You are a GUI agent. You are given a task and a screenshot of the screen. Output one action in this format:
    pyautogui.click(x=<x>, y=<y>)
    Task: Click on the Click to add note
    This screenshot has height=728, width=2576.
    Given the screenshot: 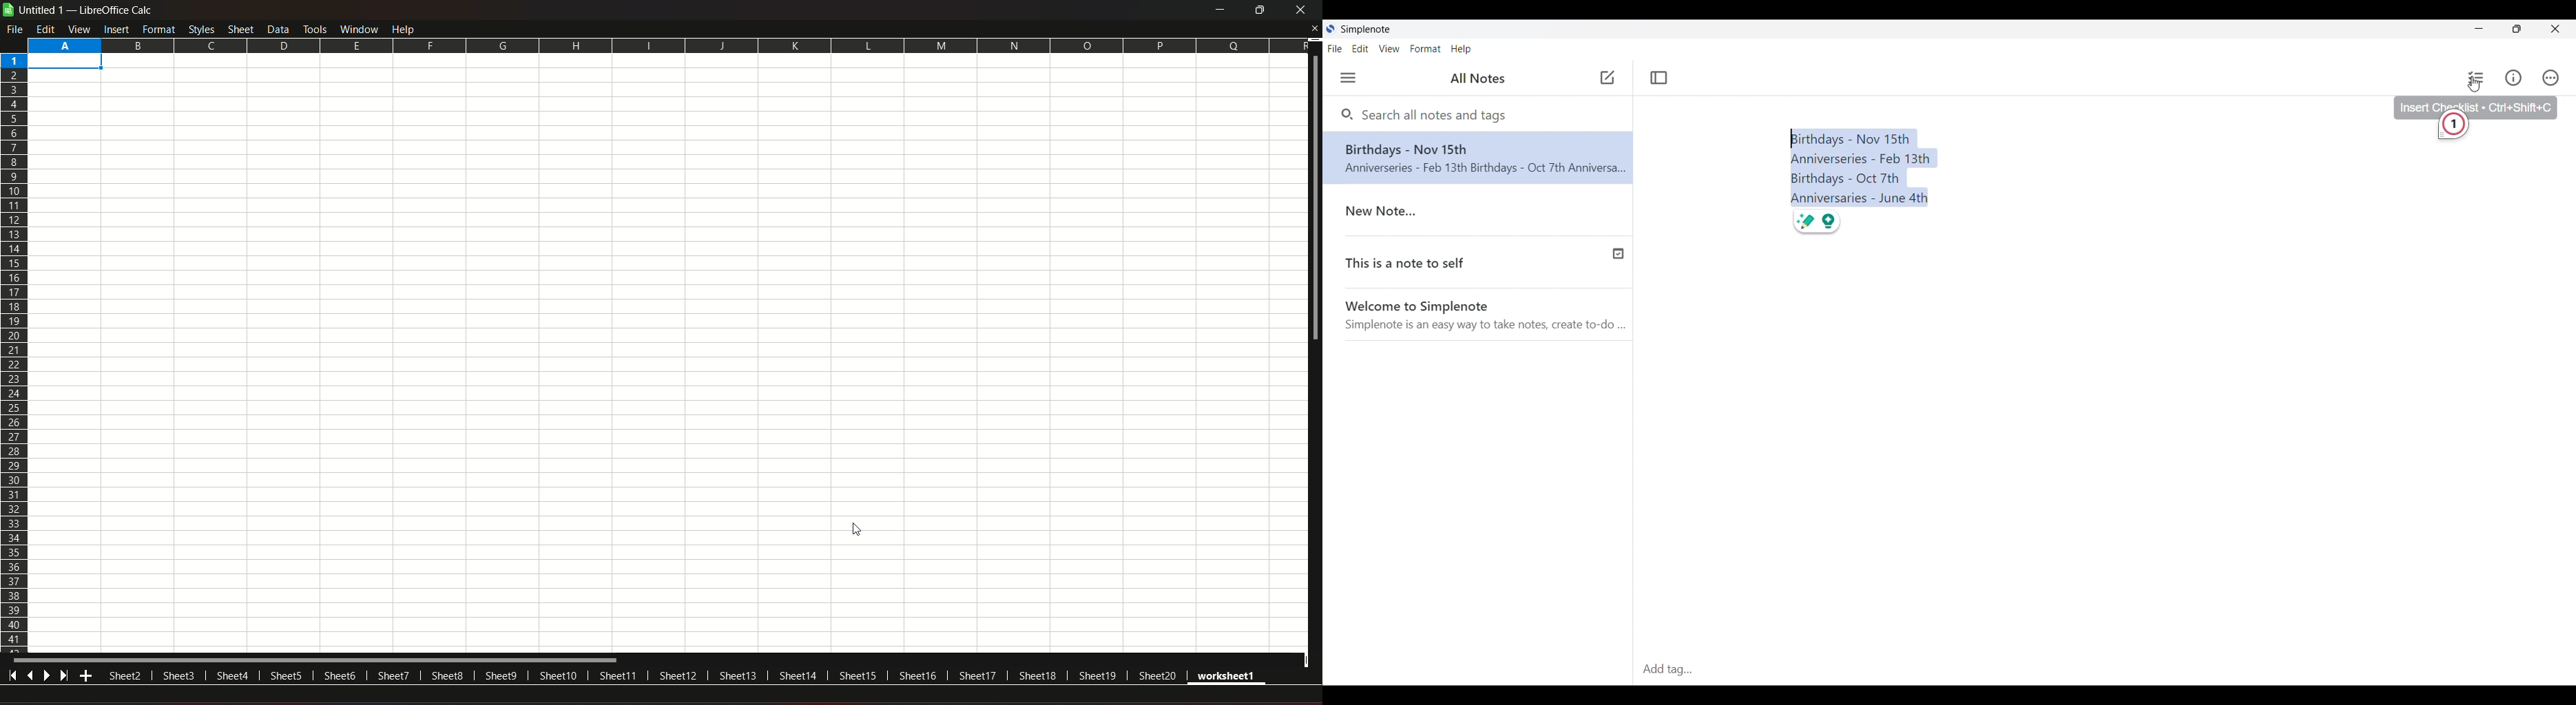 What is the action you would take?
    pyautogui.click(x=1608, y=77)
    